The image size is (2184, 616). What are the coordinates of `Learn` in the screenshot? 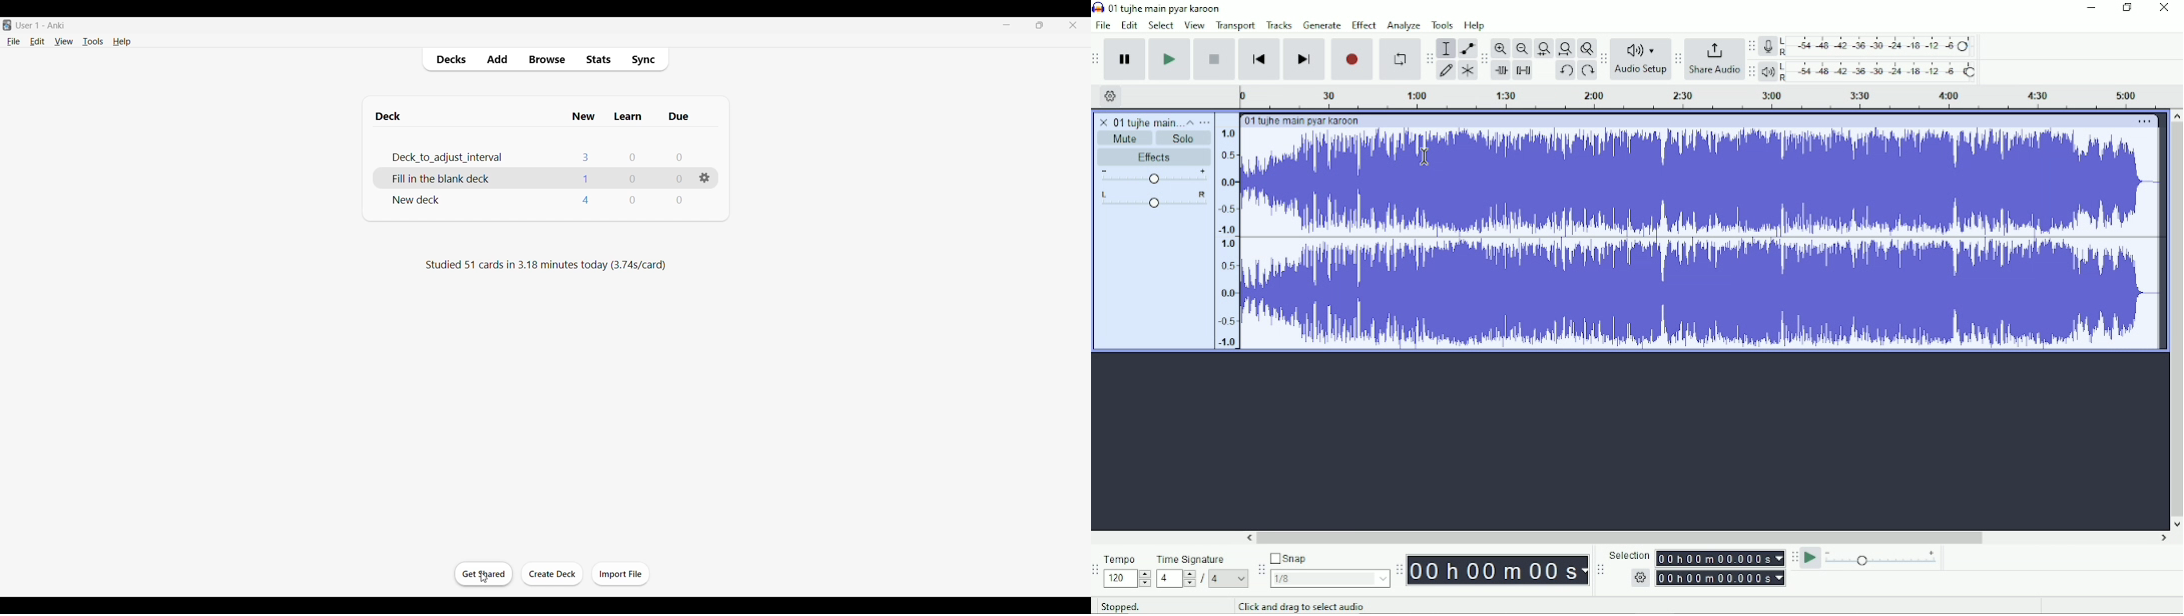 It's located at (629, 118).